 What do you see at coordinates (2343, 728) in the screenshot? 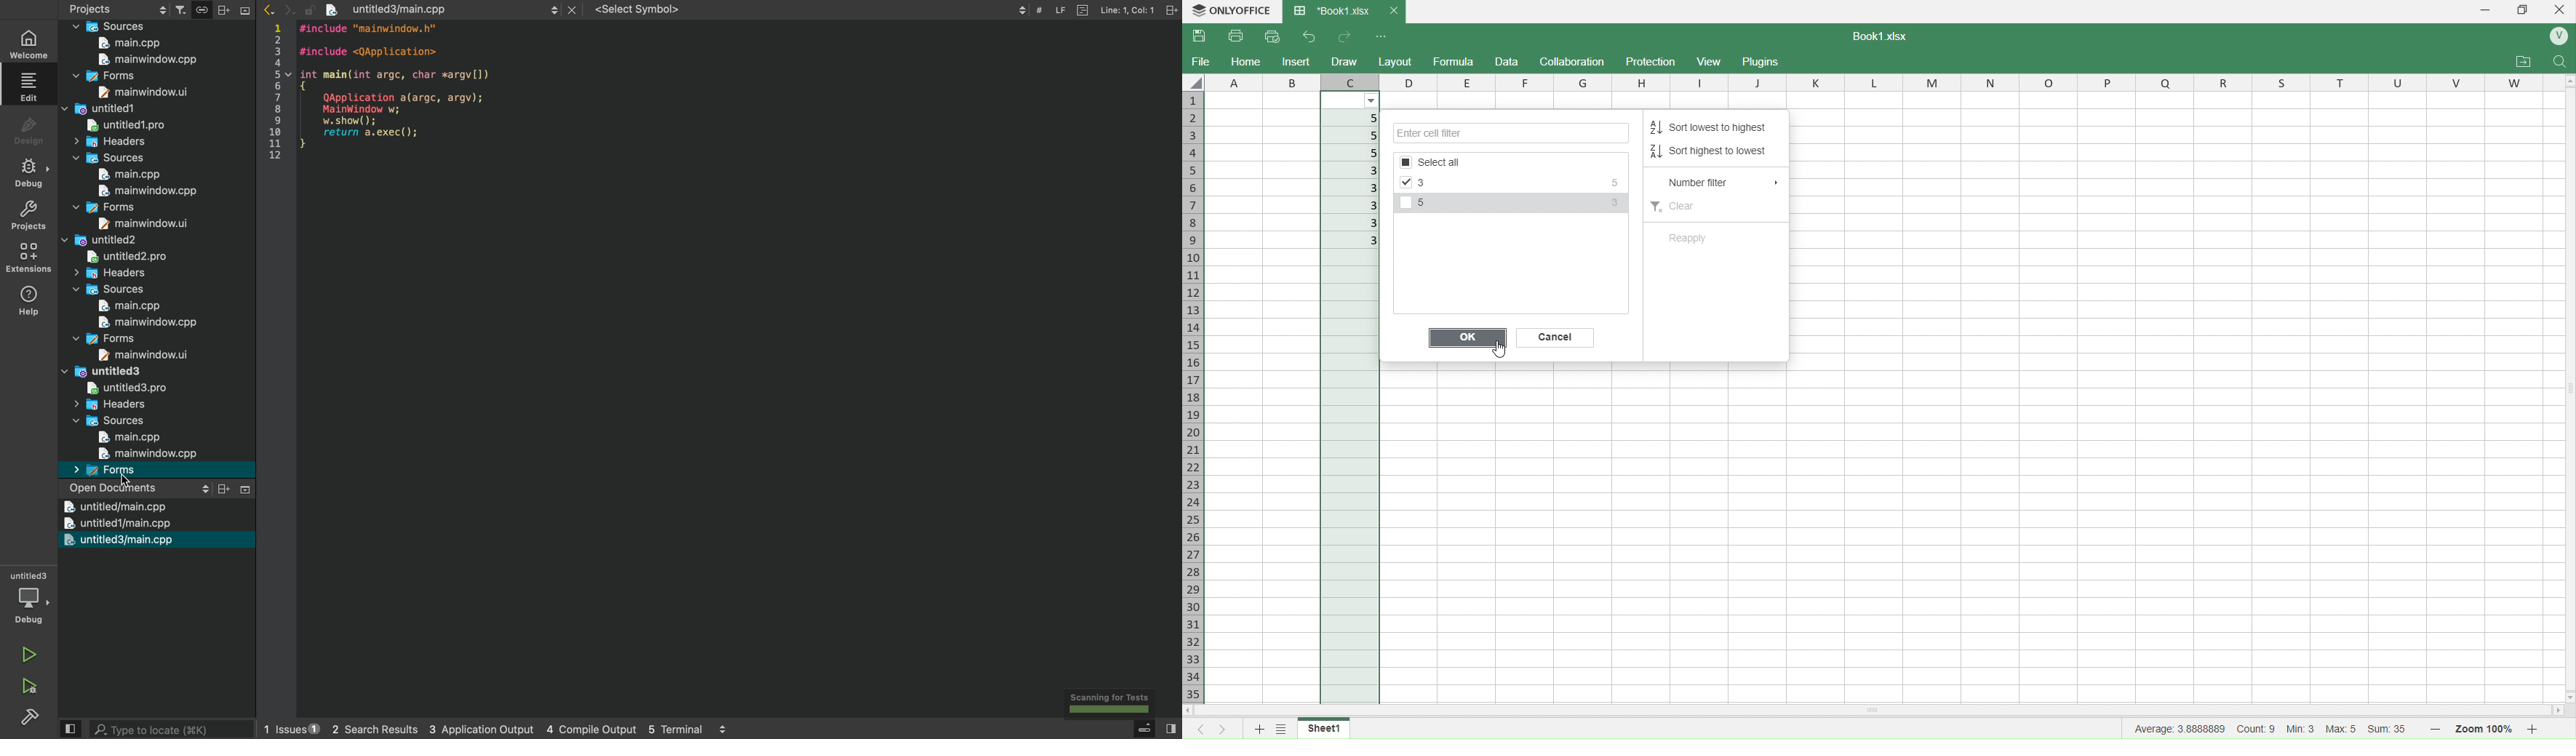
I see `Max` at bounding box center [2343, 728].